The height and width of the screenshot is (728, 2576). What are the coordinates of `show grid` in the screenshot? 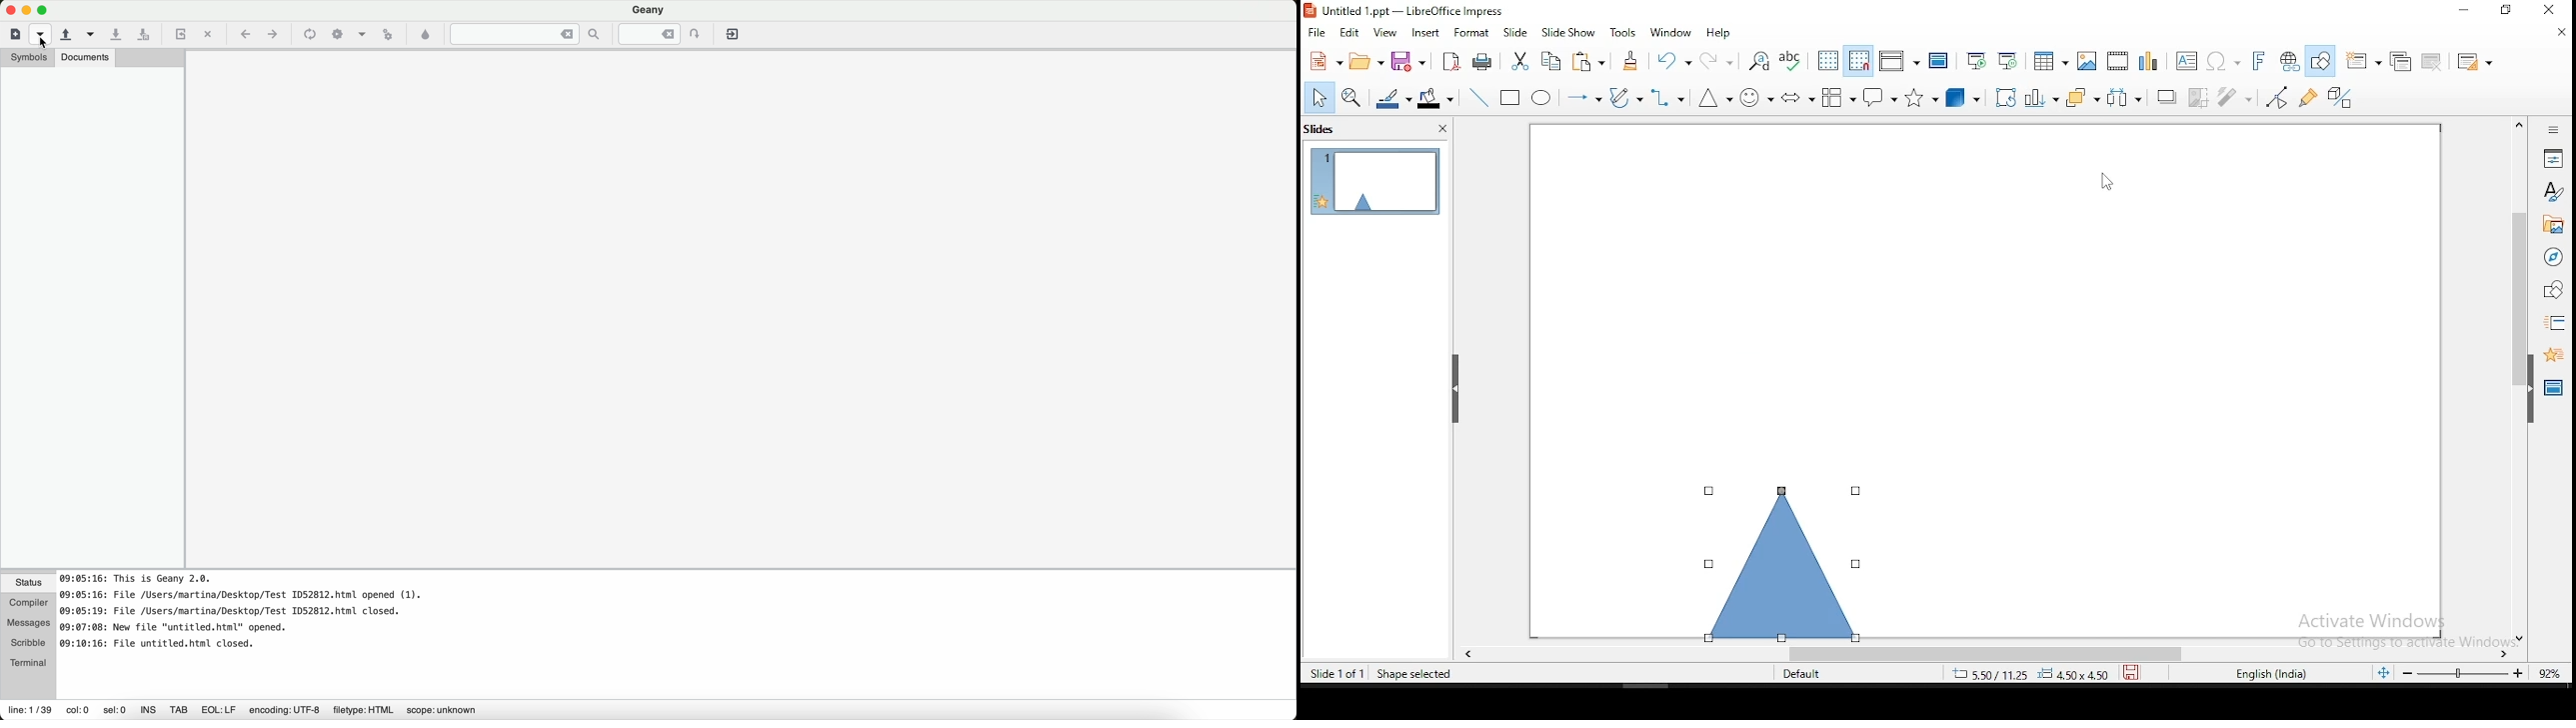 It's located at (1827, 60).